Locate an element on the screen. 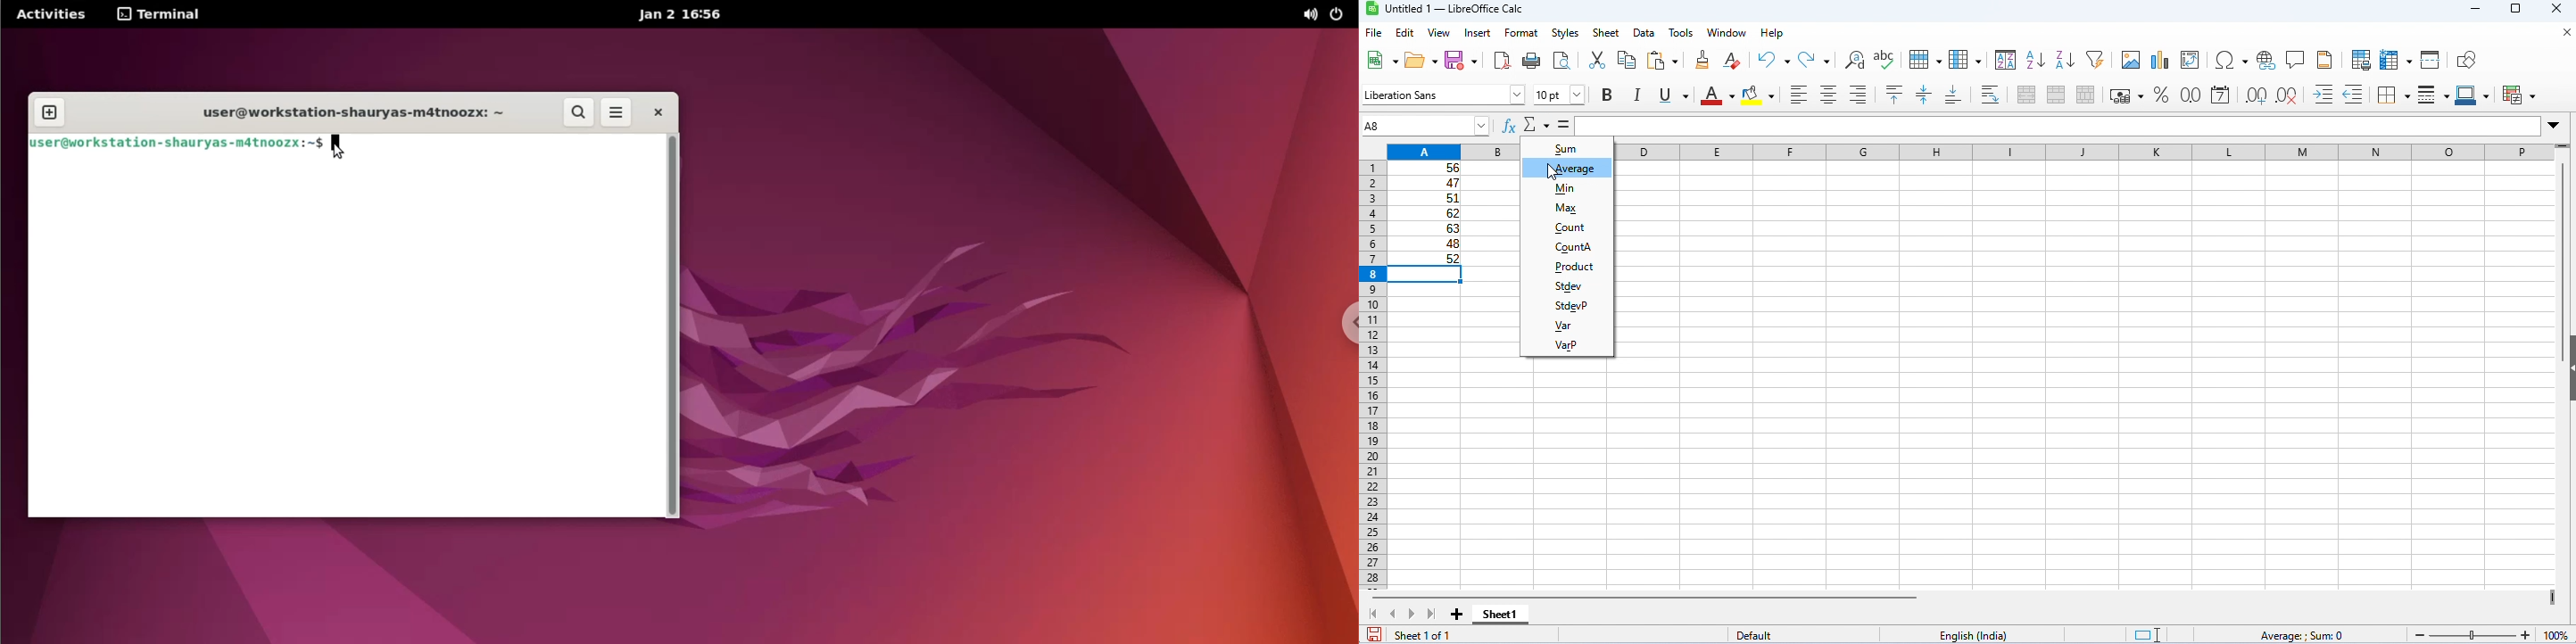 Image resolution: width=2576 pixels, height=644 pixels. help is located at coordinates (1774, 33).